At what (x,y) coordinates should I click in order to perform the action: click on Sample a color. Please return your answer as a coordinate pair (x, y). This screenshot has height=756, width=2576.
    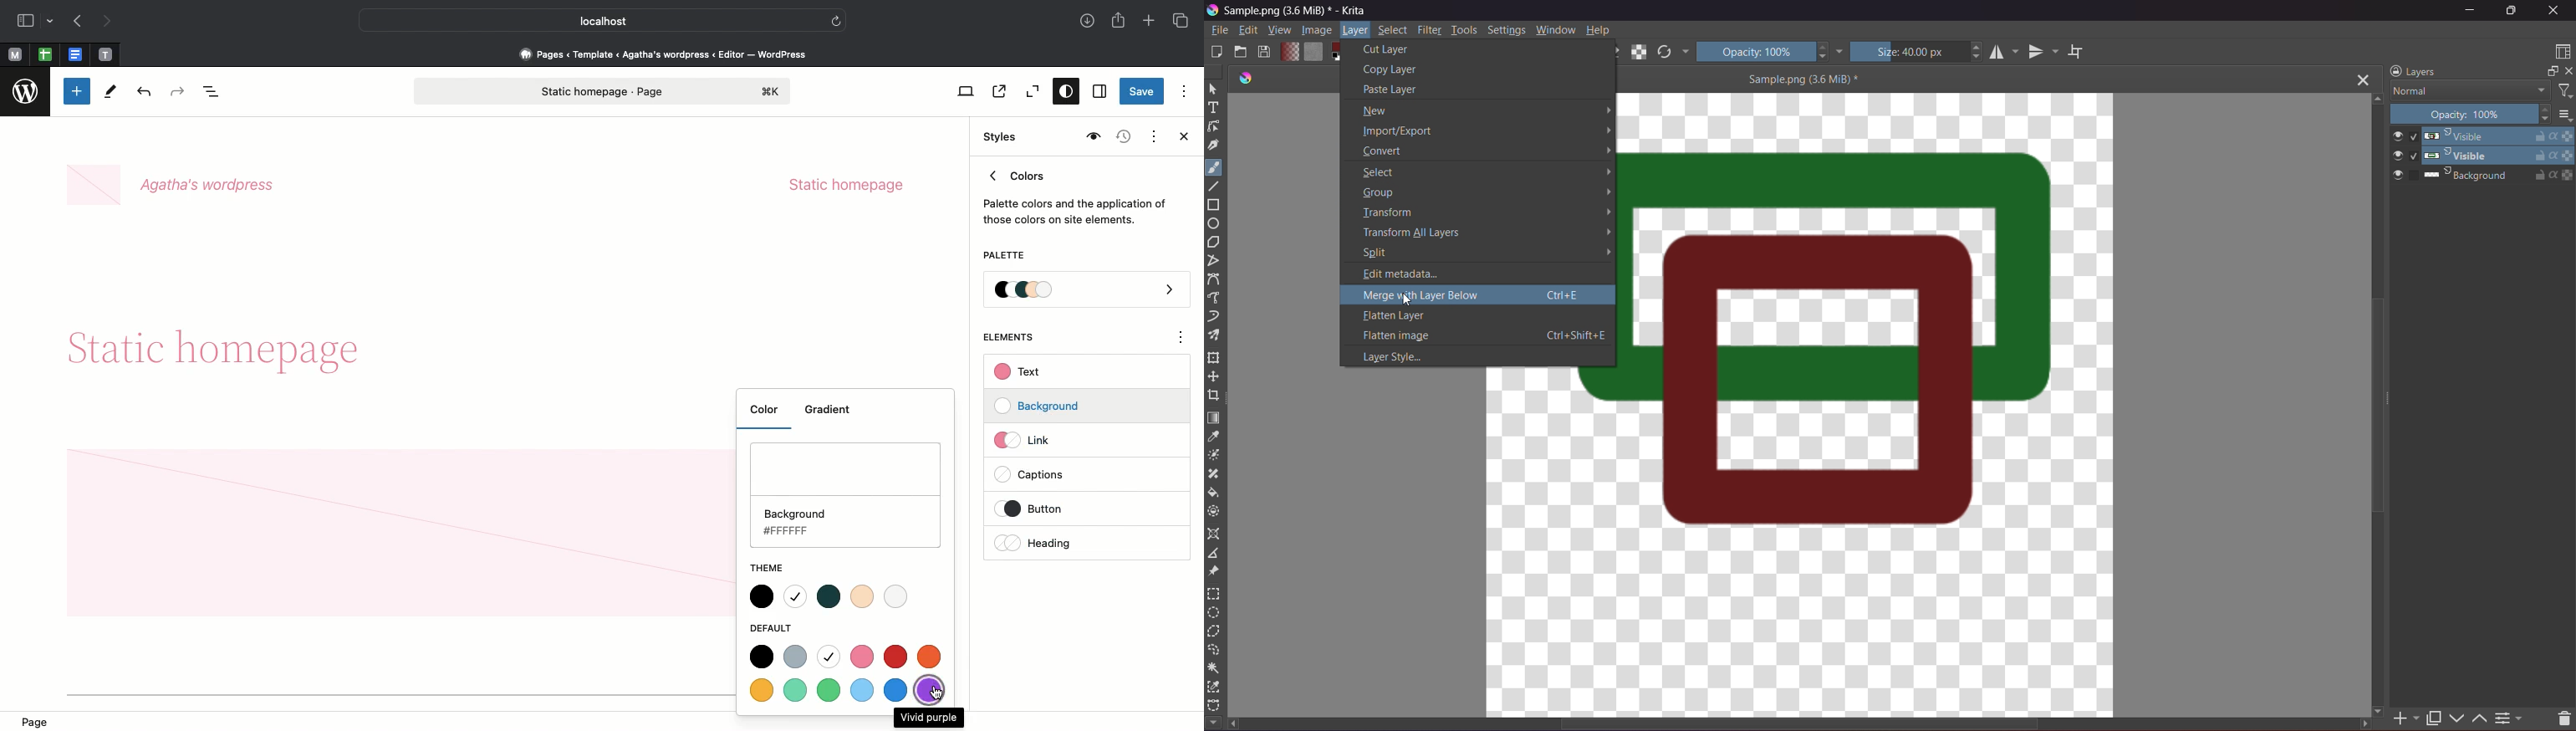
    Looking at the image, I should click on (1213, 438).